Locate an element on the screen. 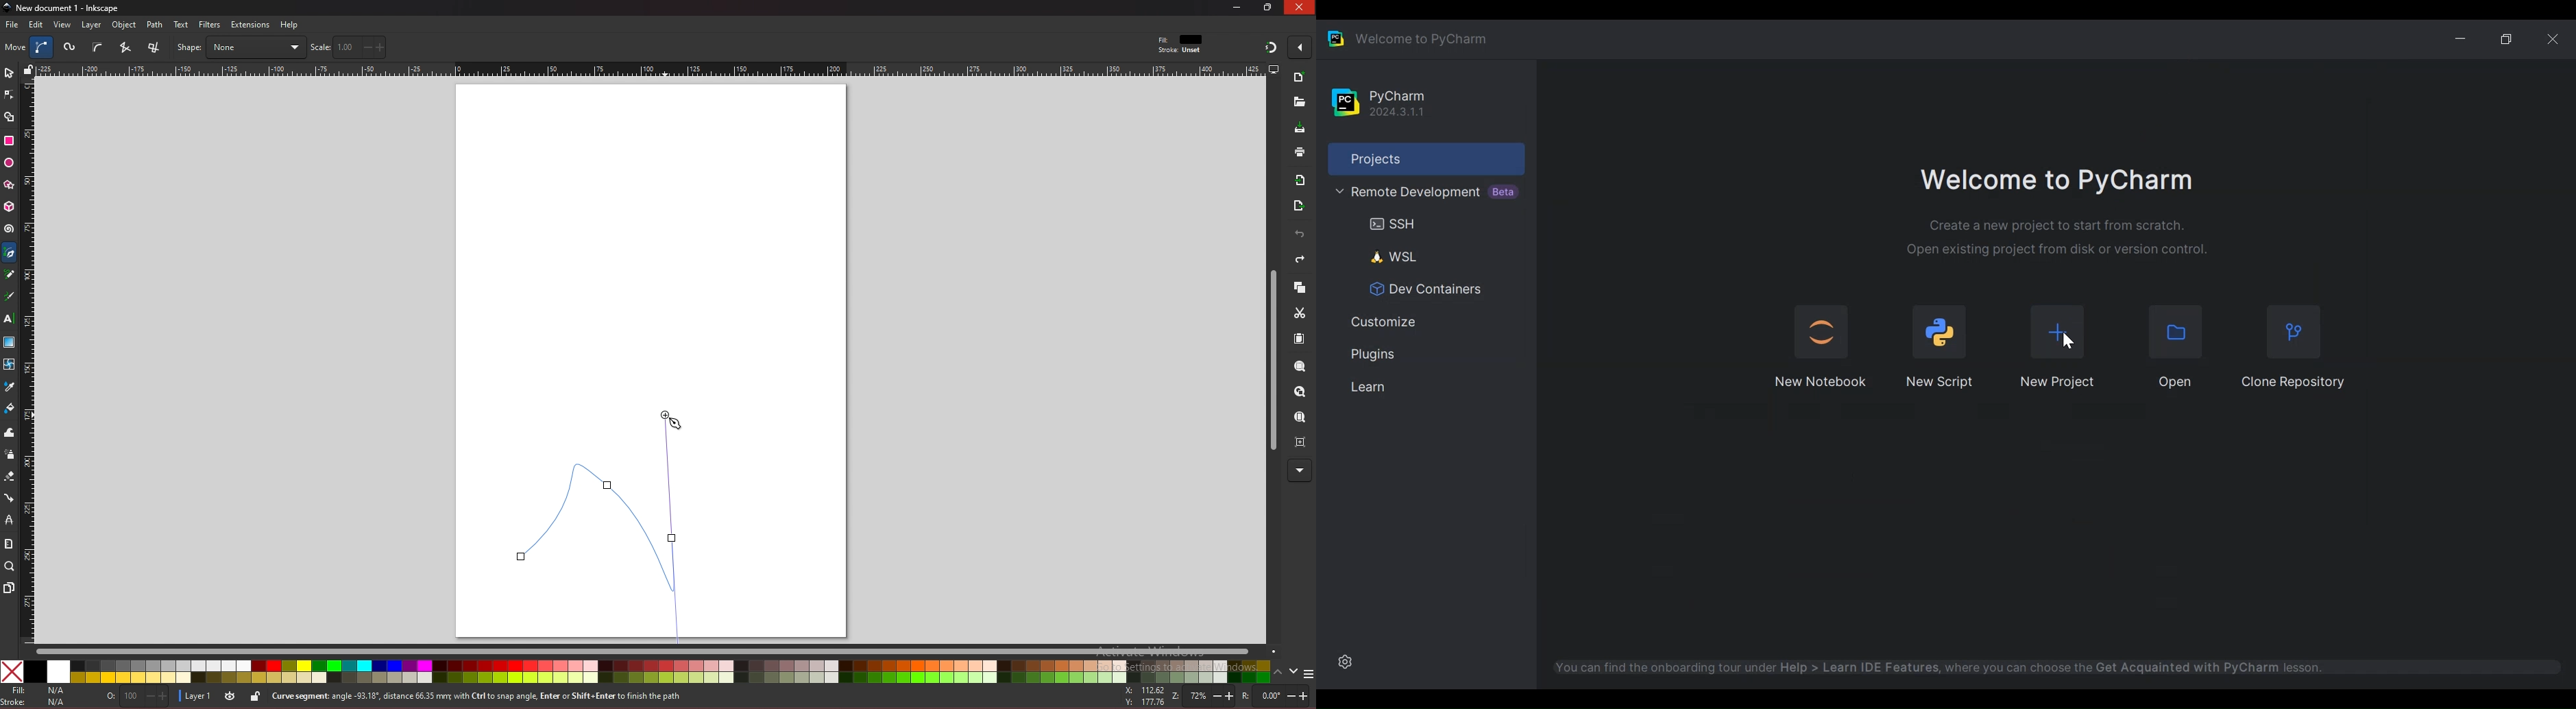 Image resolution: width=2576 pixels, height=728 pixels. zoom selection is located at coordinates (1301, 368).